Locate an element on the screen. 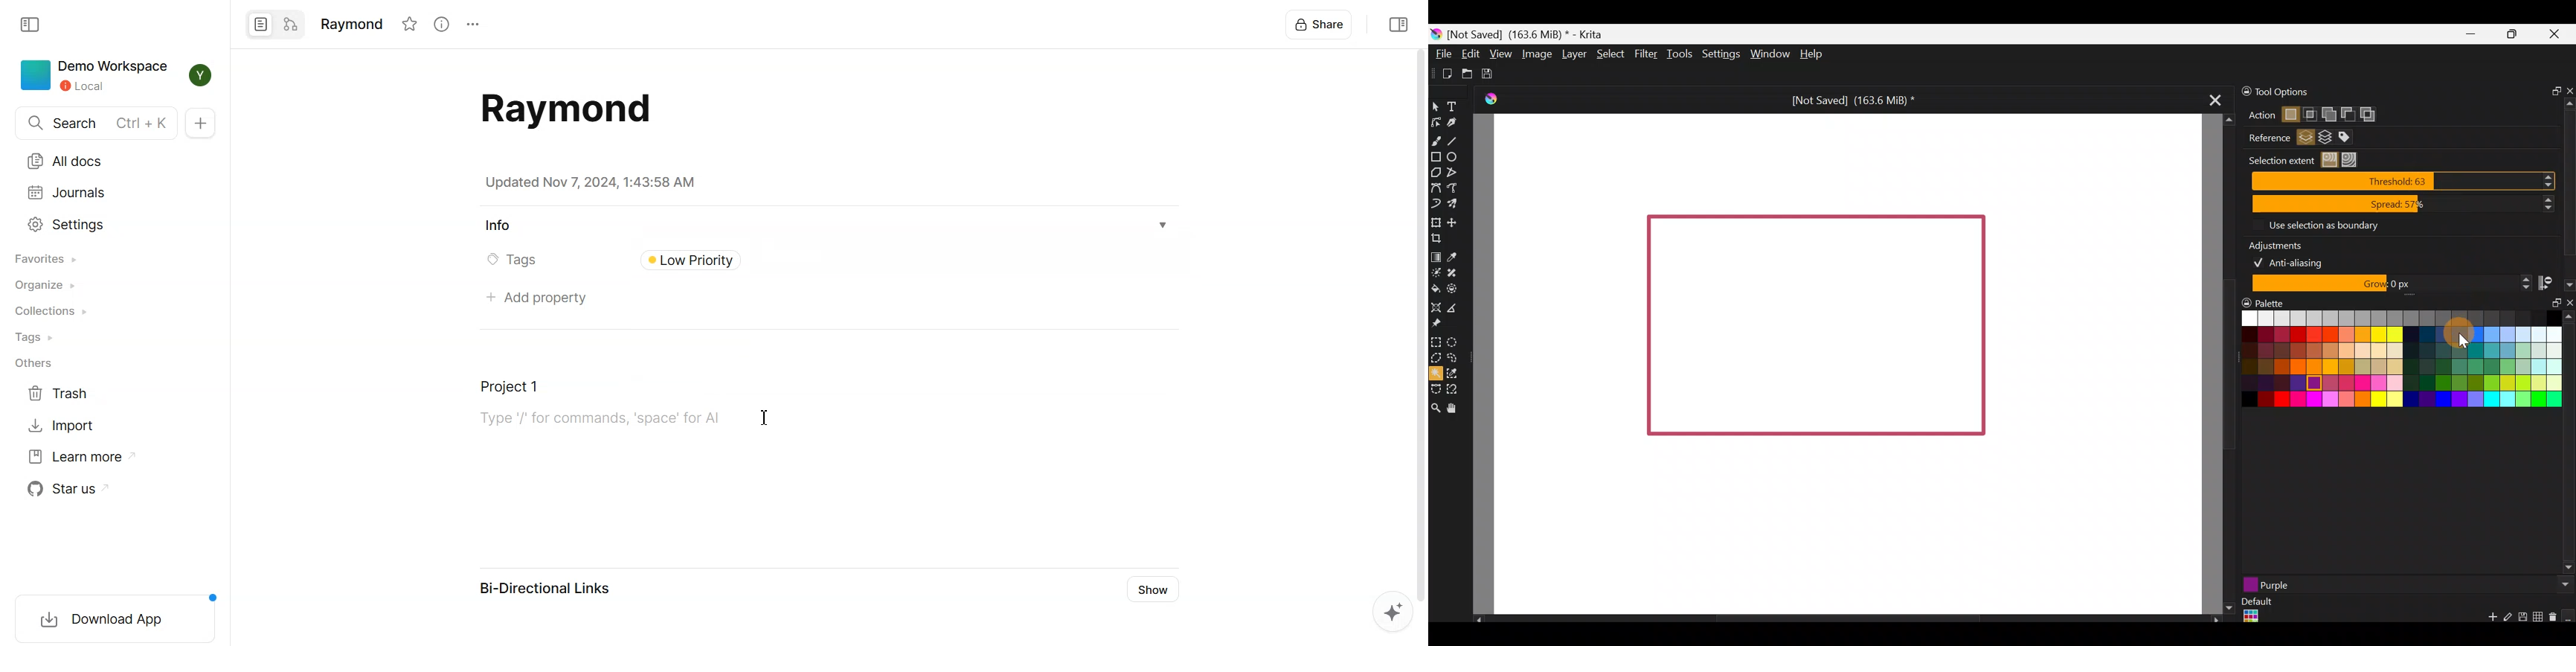  Edit is located at coordinates (1470, 54).